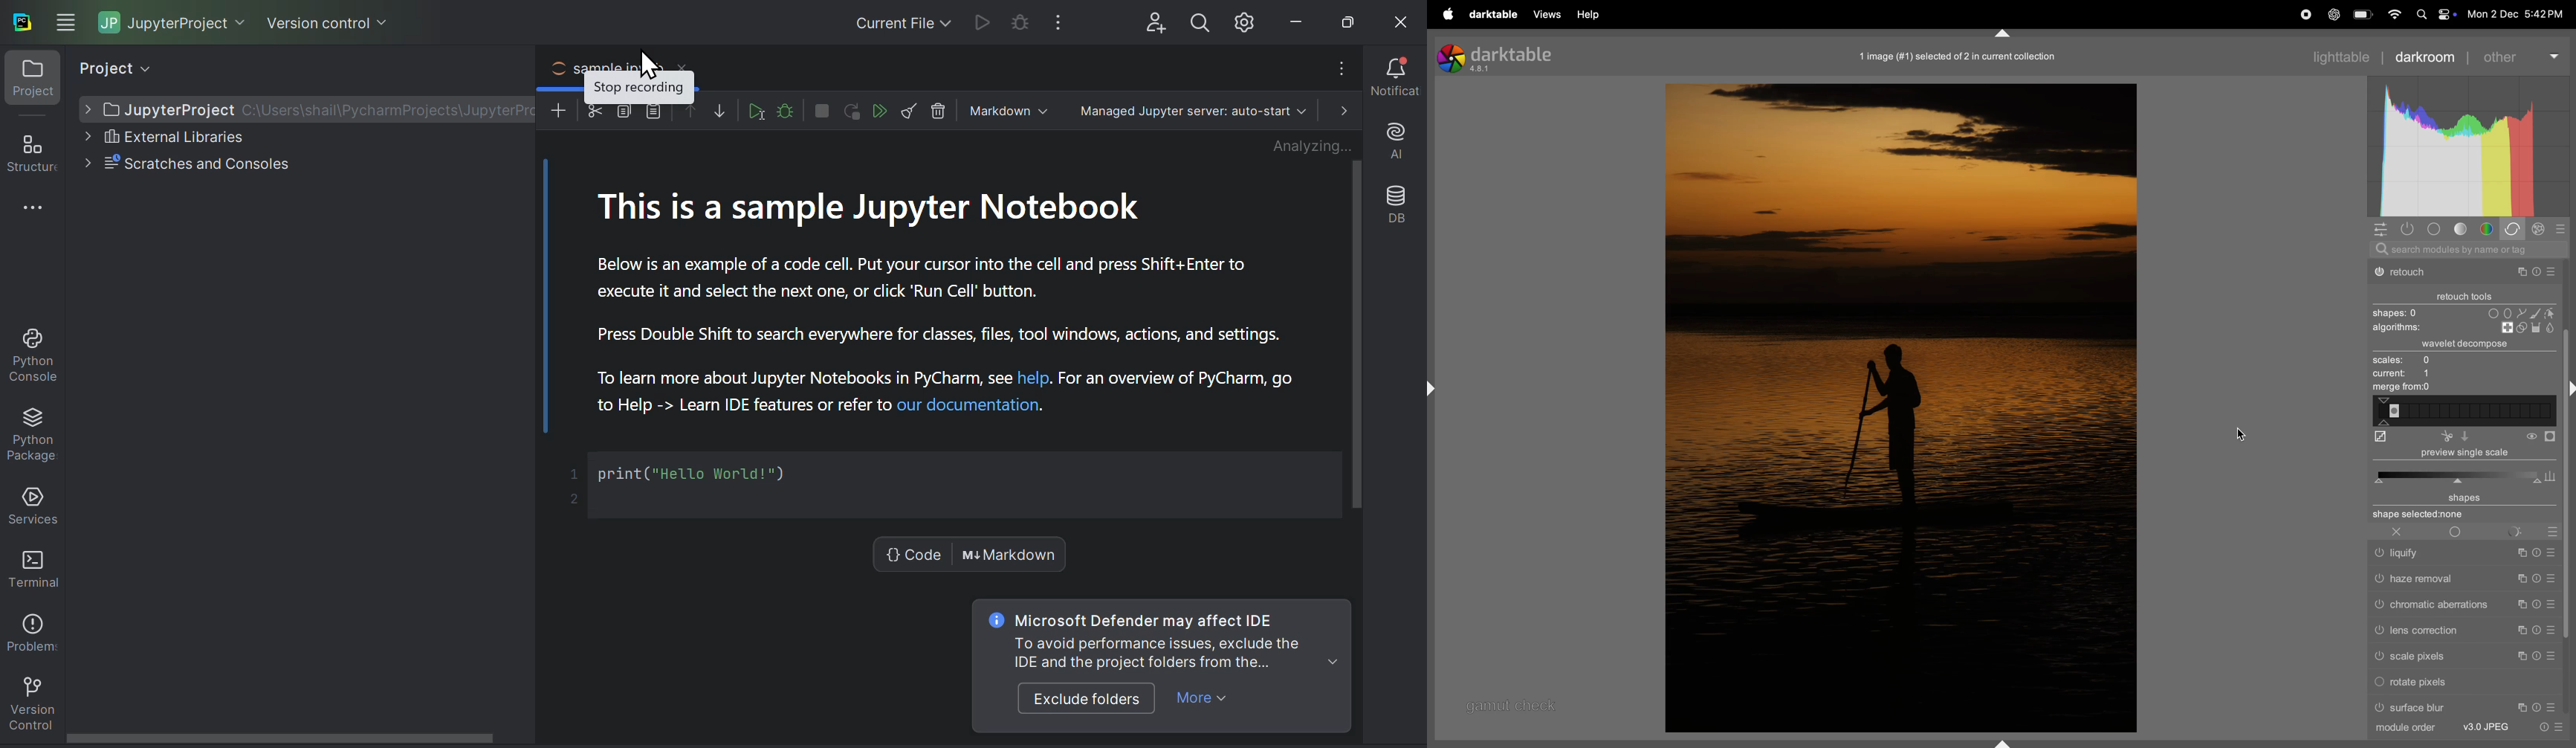 The height and width of the screenshot is (756, 2576). Describe the element at coordinates (1199, 701) in the screenshot. I see `more` at that location.